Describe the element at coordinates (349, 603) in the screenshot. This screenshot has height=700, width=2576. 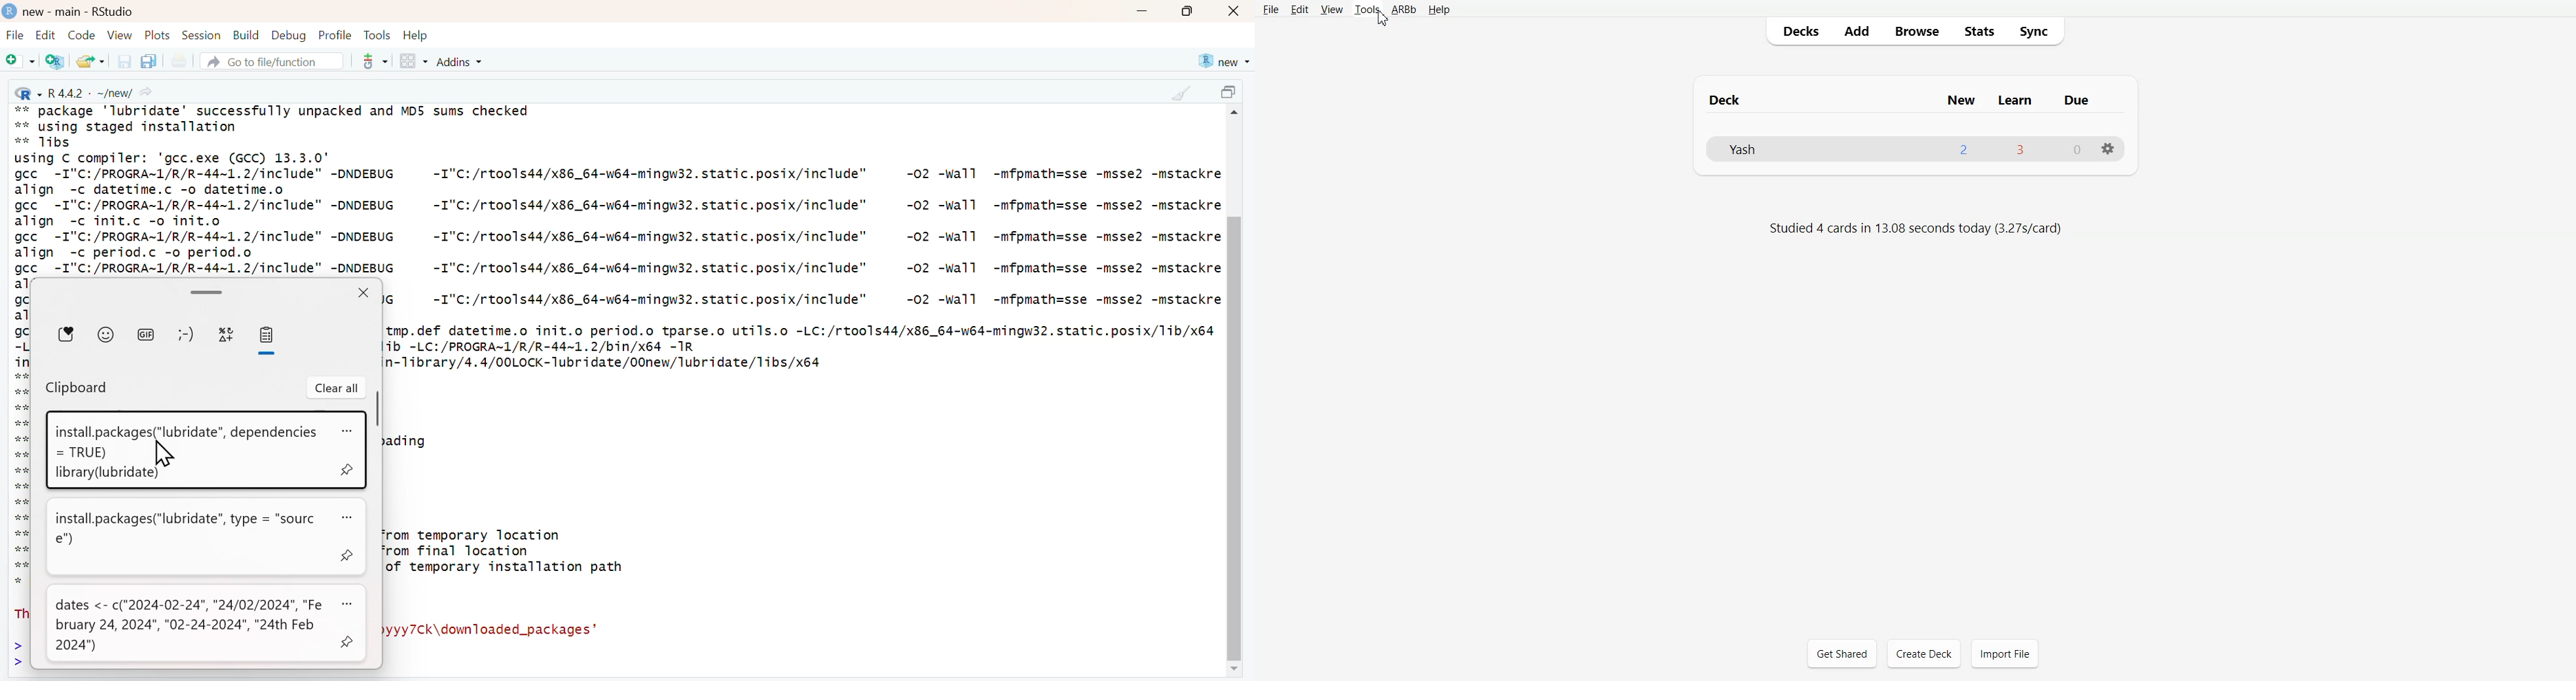
I see `more options` at that location.